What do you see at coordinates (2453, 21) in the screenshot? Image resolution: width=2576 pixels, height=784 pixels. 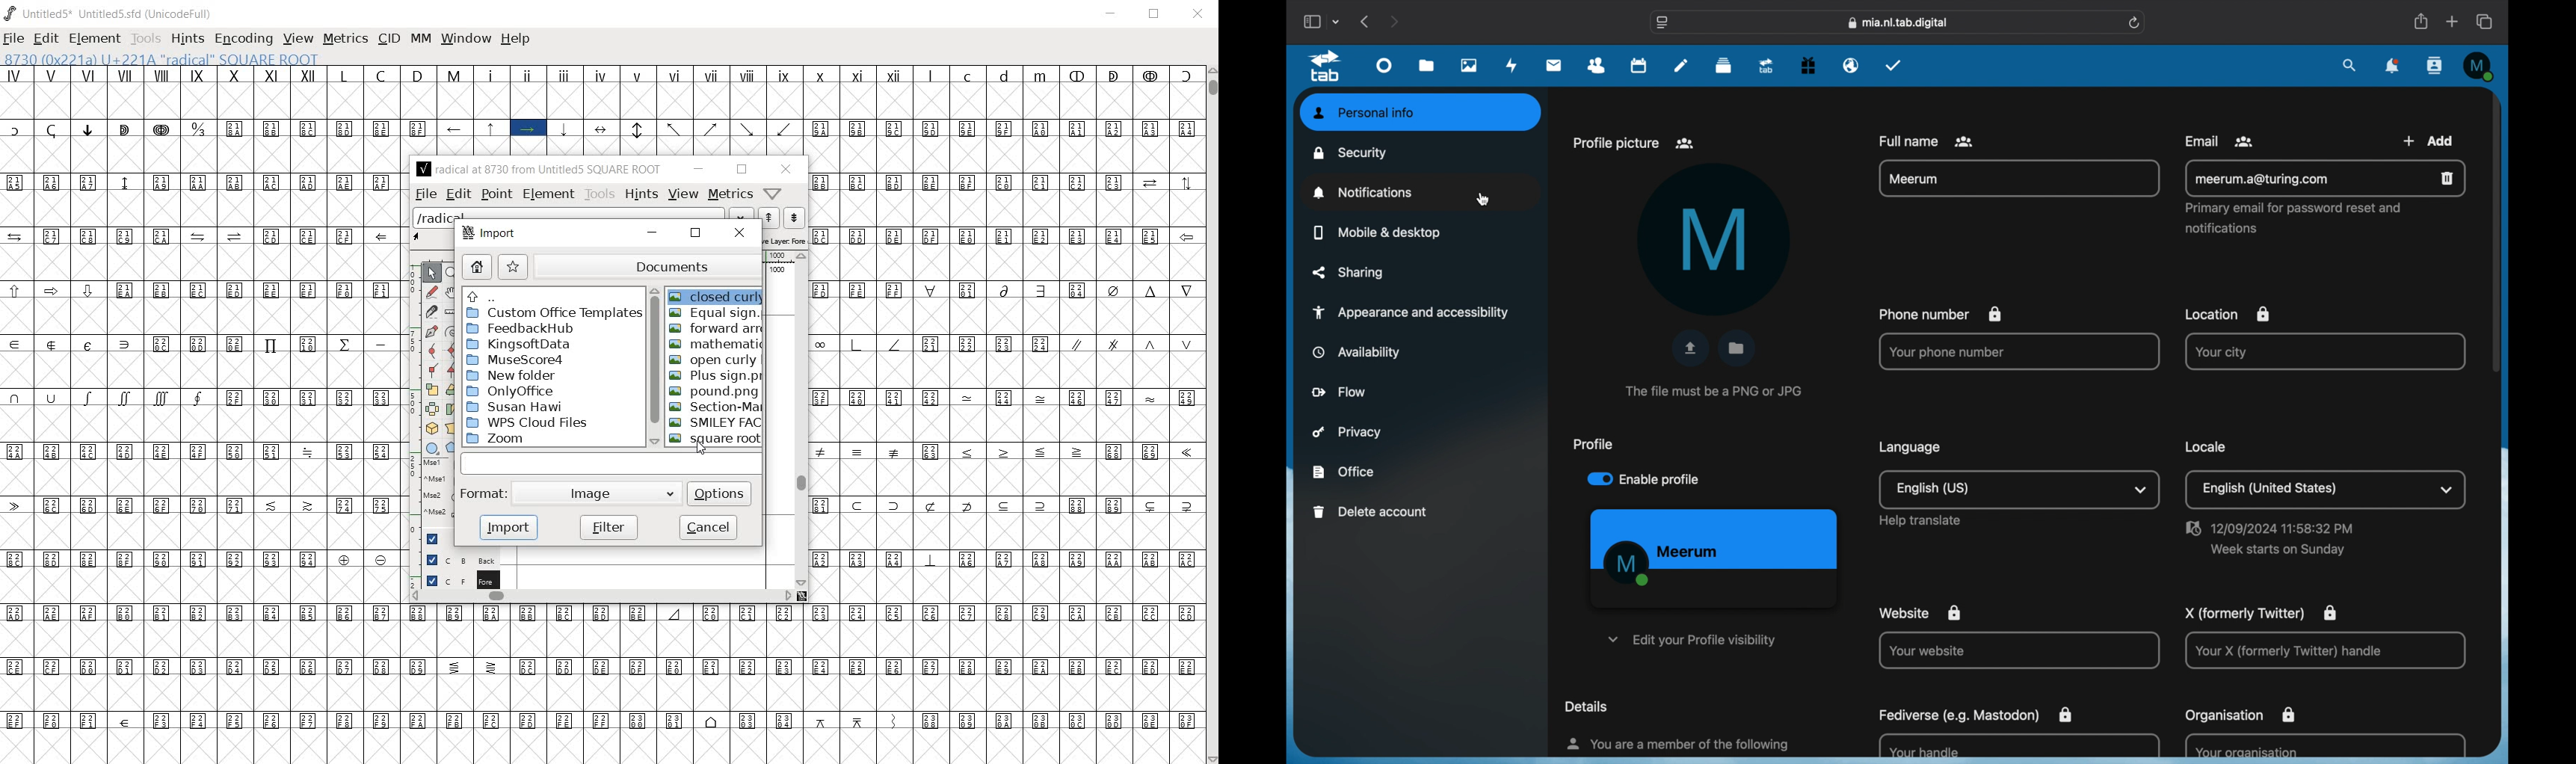 I see `new tab` at bounding box center [2453, 21].